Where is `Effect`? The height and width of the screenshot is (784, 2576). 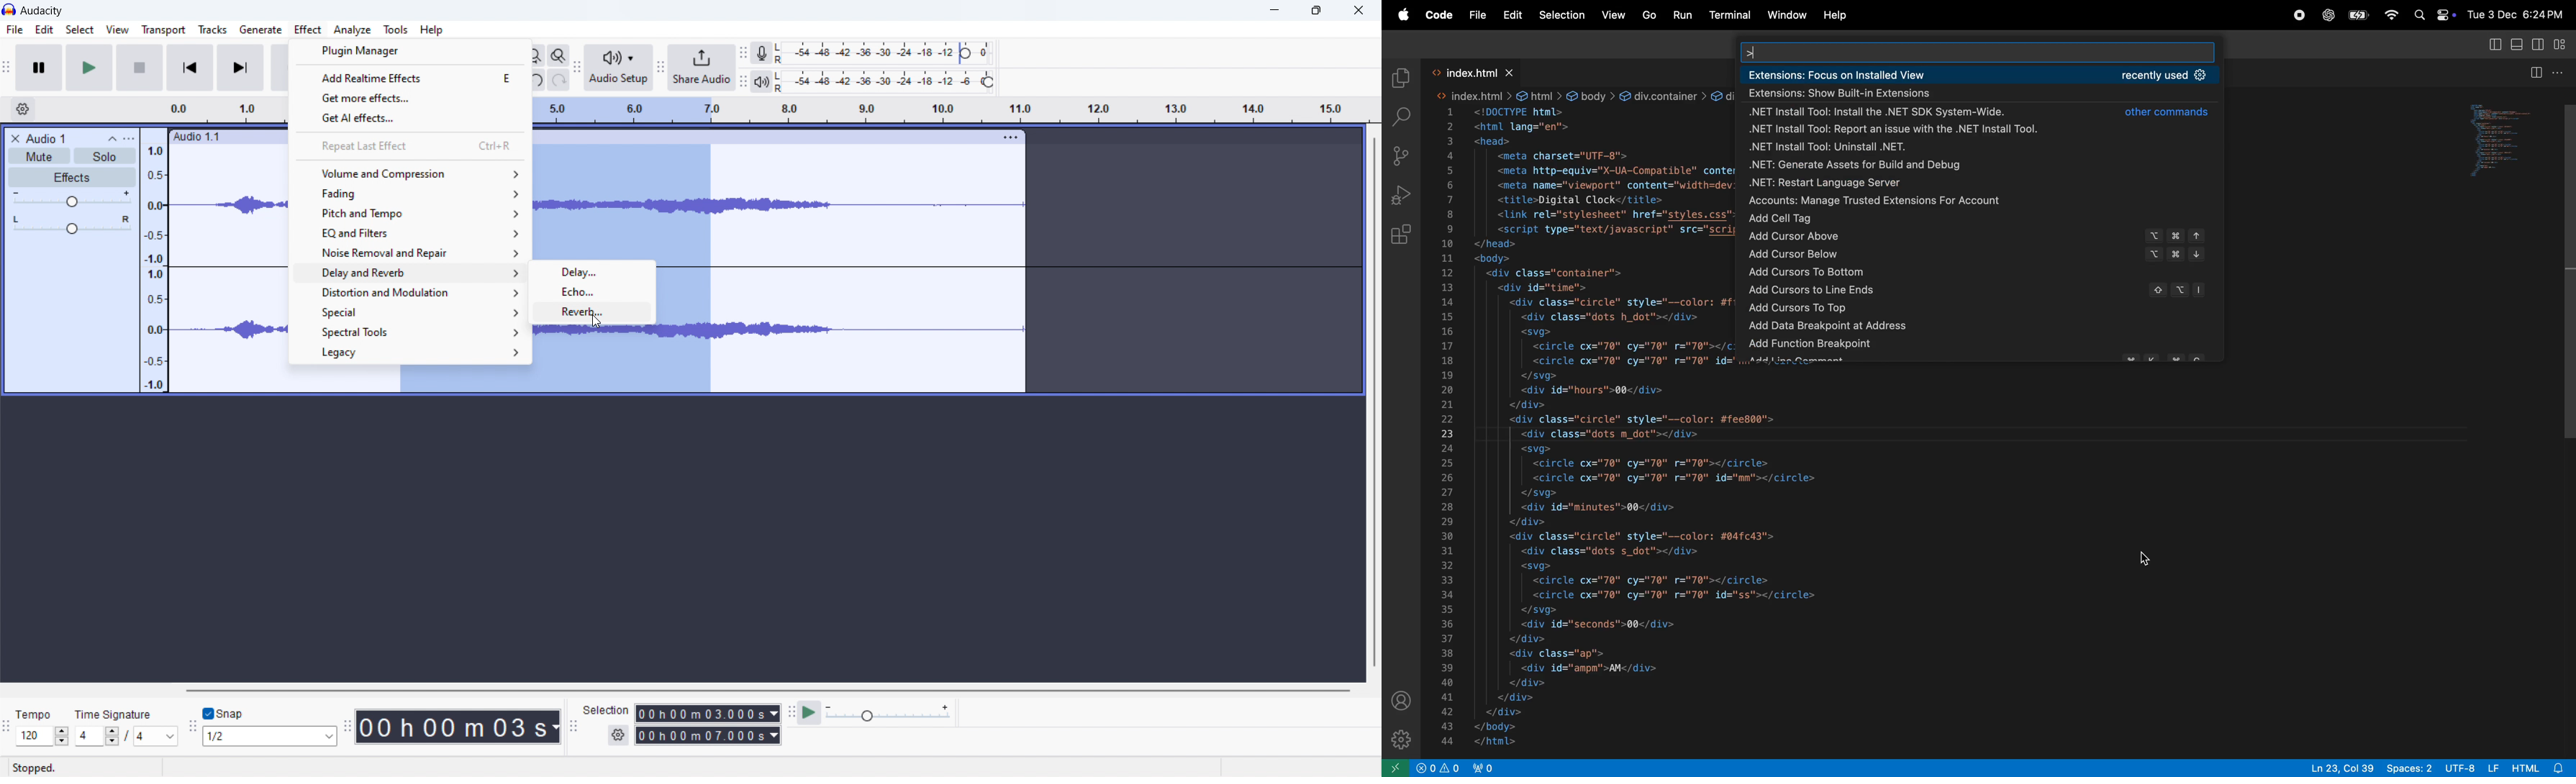 Effect is located at coordinates (309, 29).